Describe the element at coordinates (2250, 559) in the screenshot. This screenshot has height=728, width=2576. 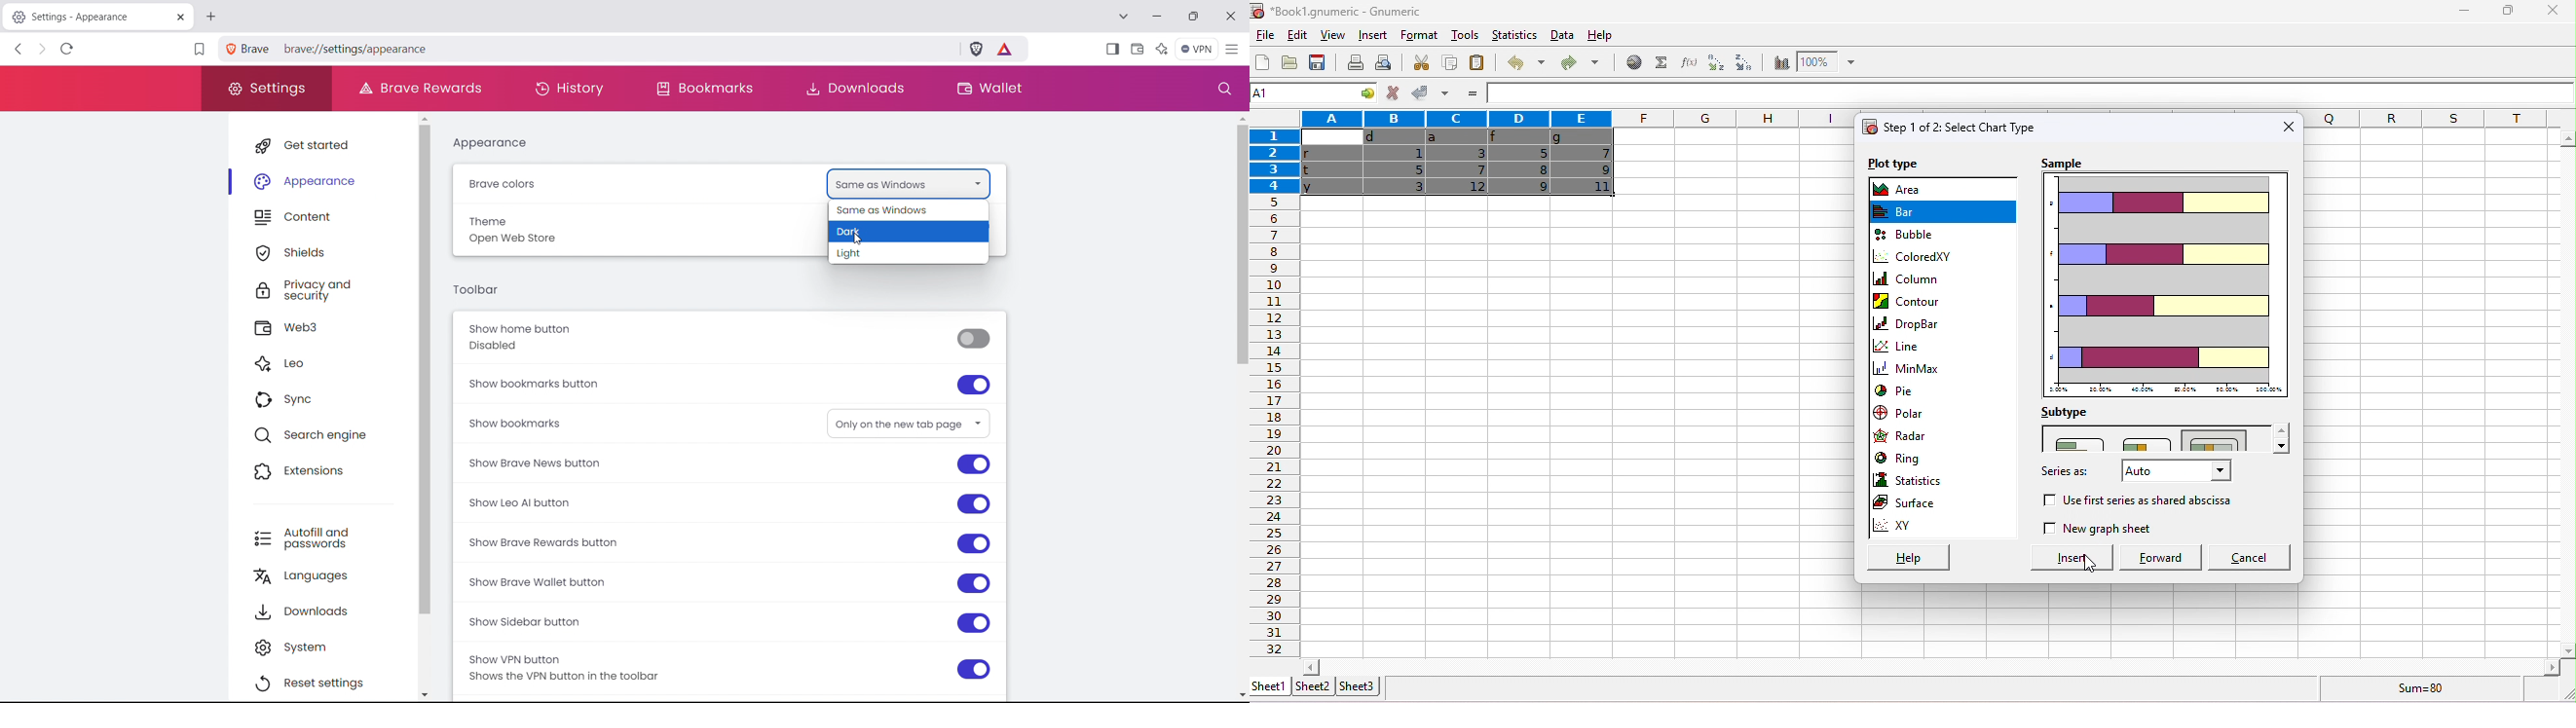
I see `cancel` at that location.